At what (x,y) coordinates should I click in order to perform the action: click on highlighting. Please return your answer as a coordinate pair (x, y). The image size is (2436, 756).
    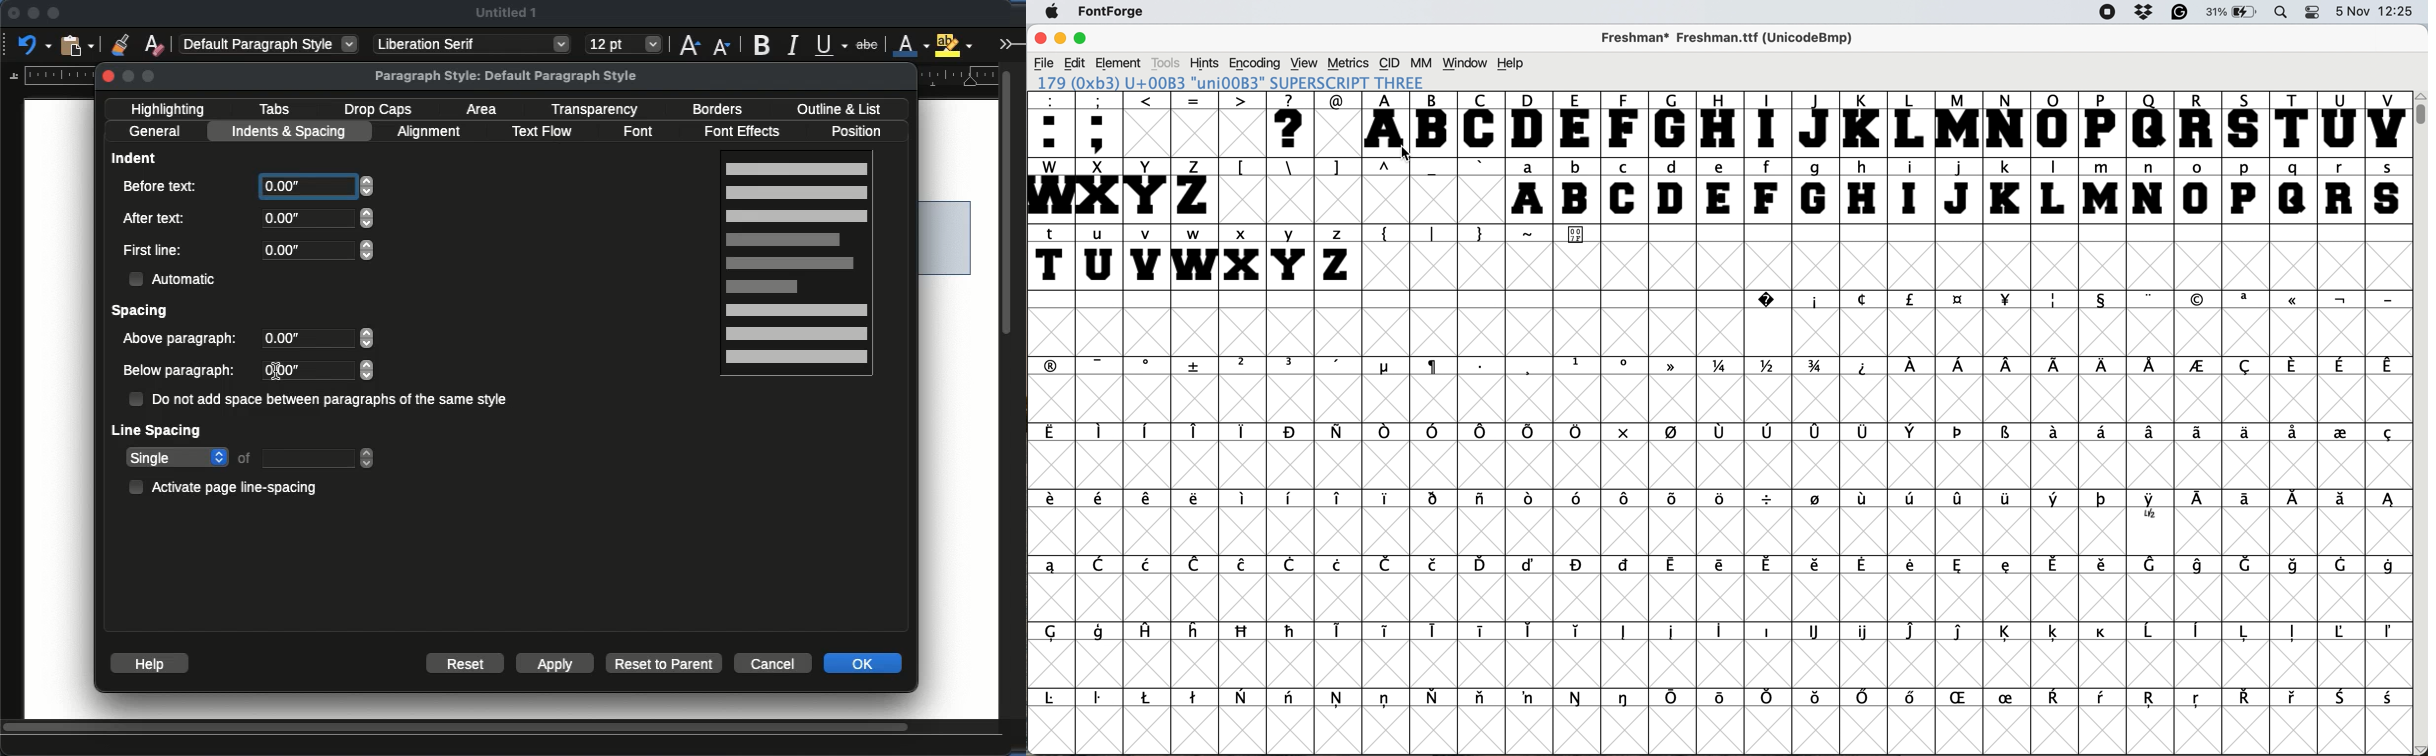
    Looking at the image, I should click on (171, 109).